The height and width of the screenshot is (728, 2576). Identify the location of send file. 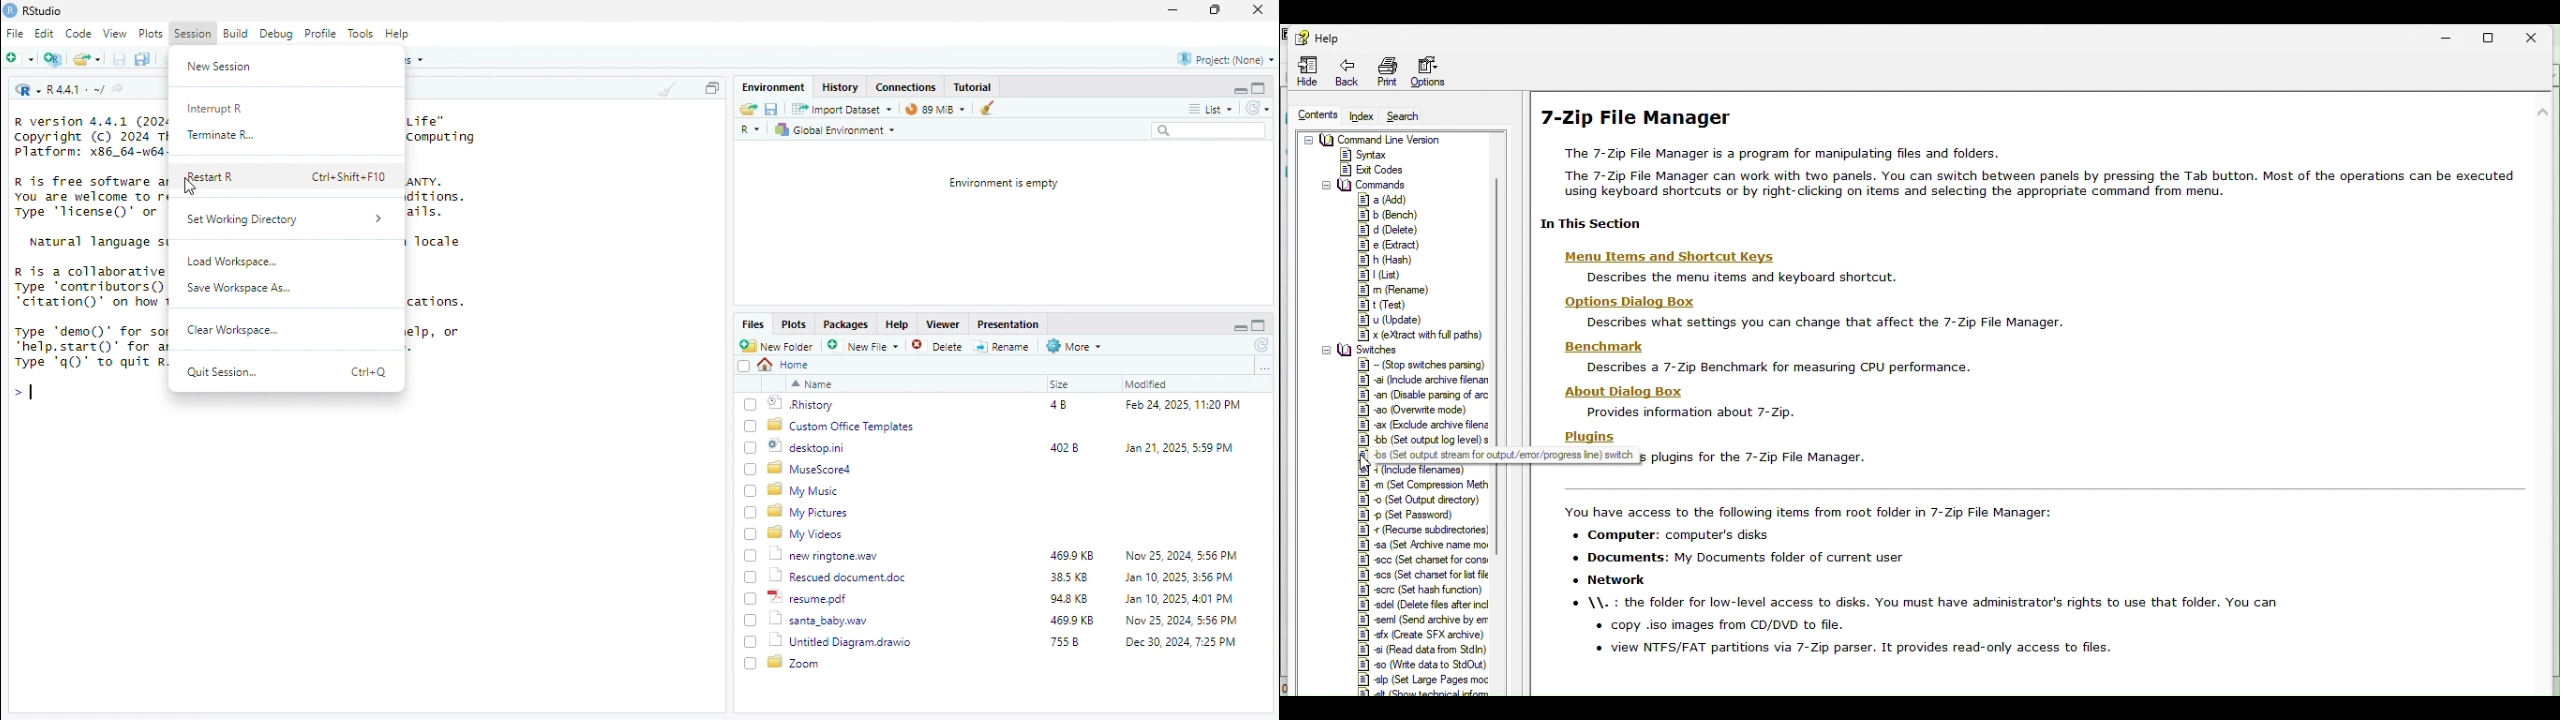
(747, 109).